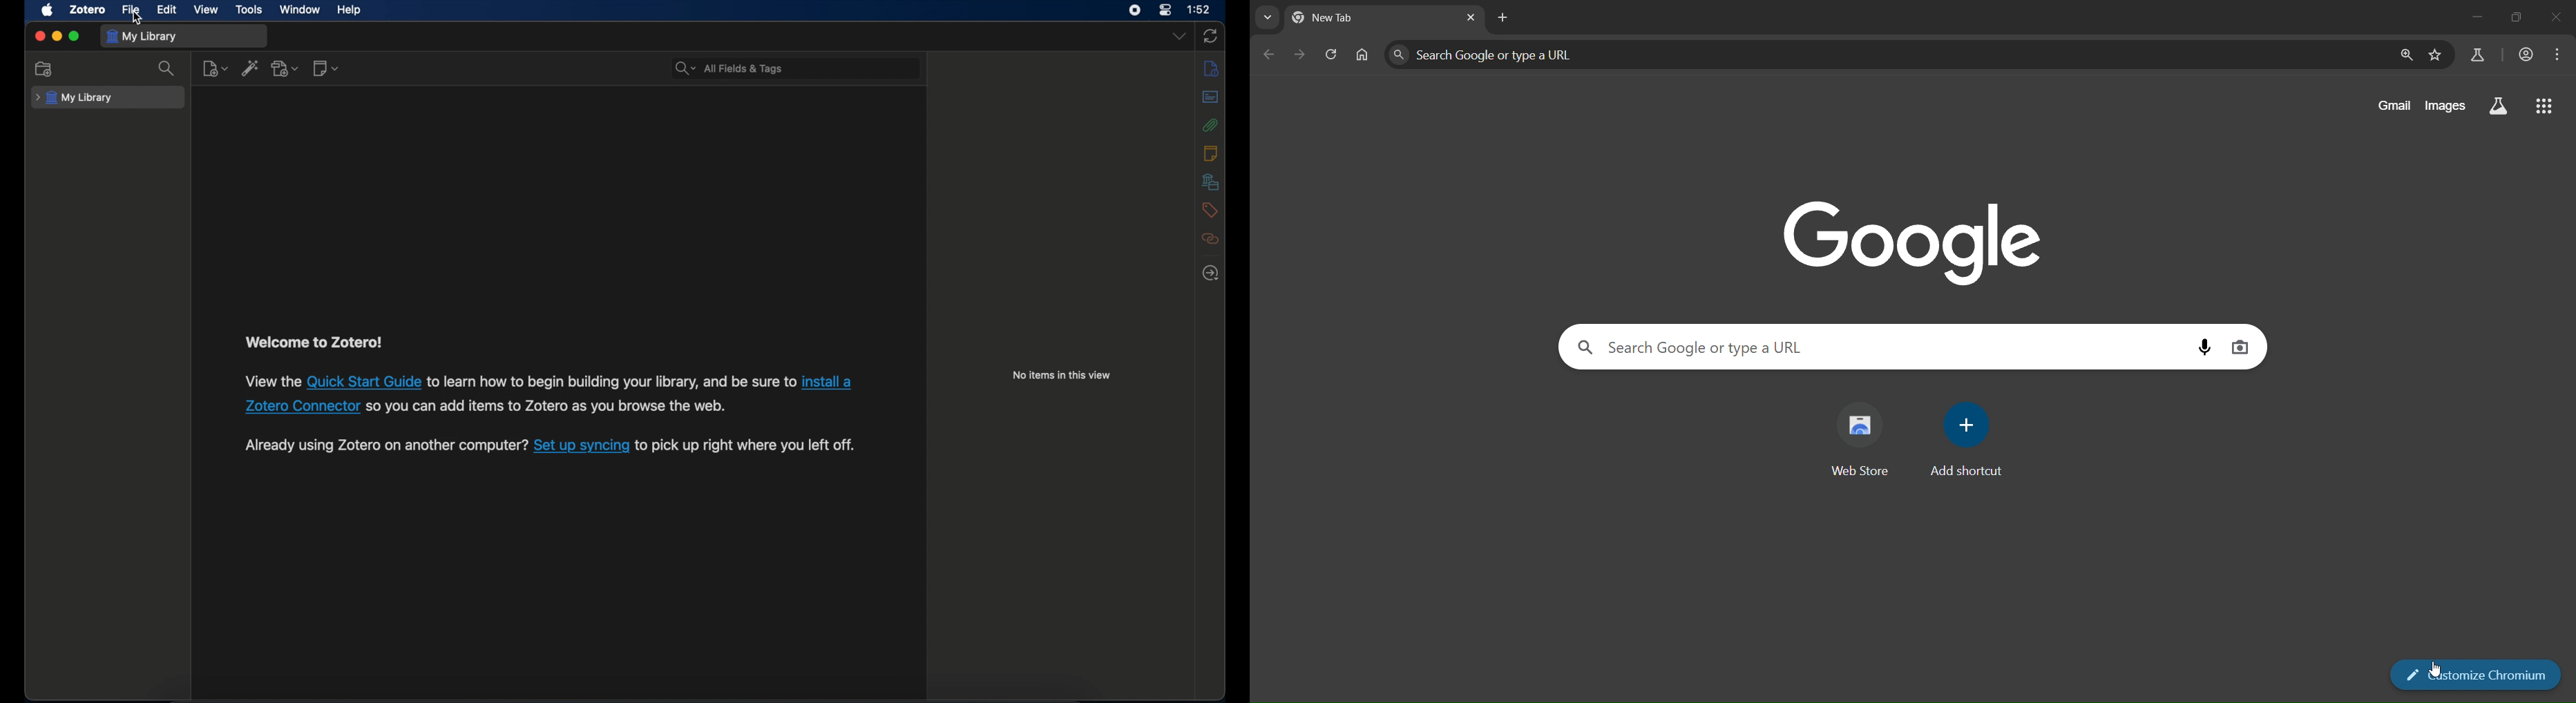 The height and width of the screenshot is (728, 2576). I want to click on to learn how to begin building your library, and be sure to, so click(611, 379).